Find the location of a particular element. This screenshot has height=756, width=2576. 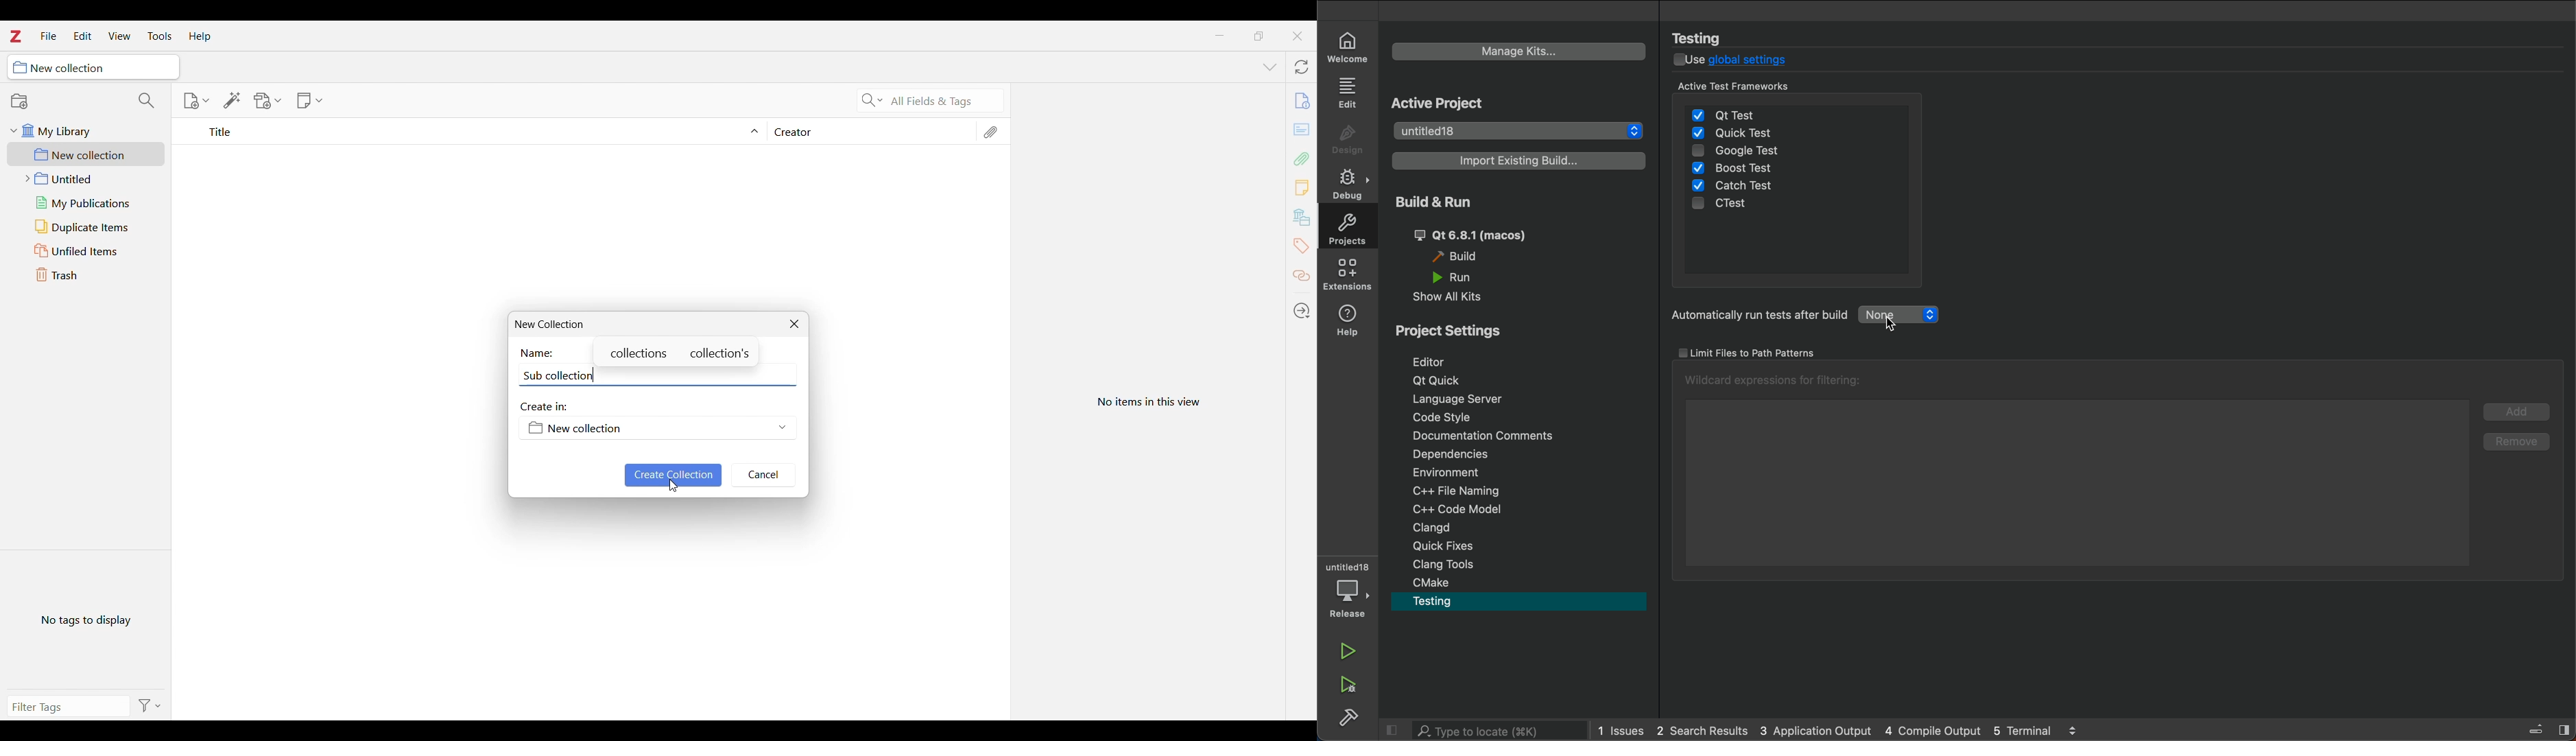

clang tools is located at coordinates (1453, 566).